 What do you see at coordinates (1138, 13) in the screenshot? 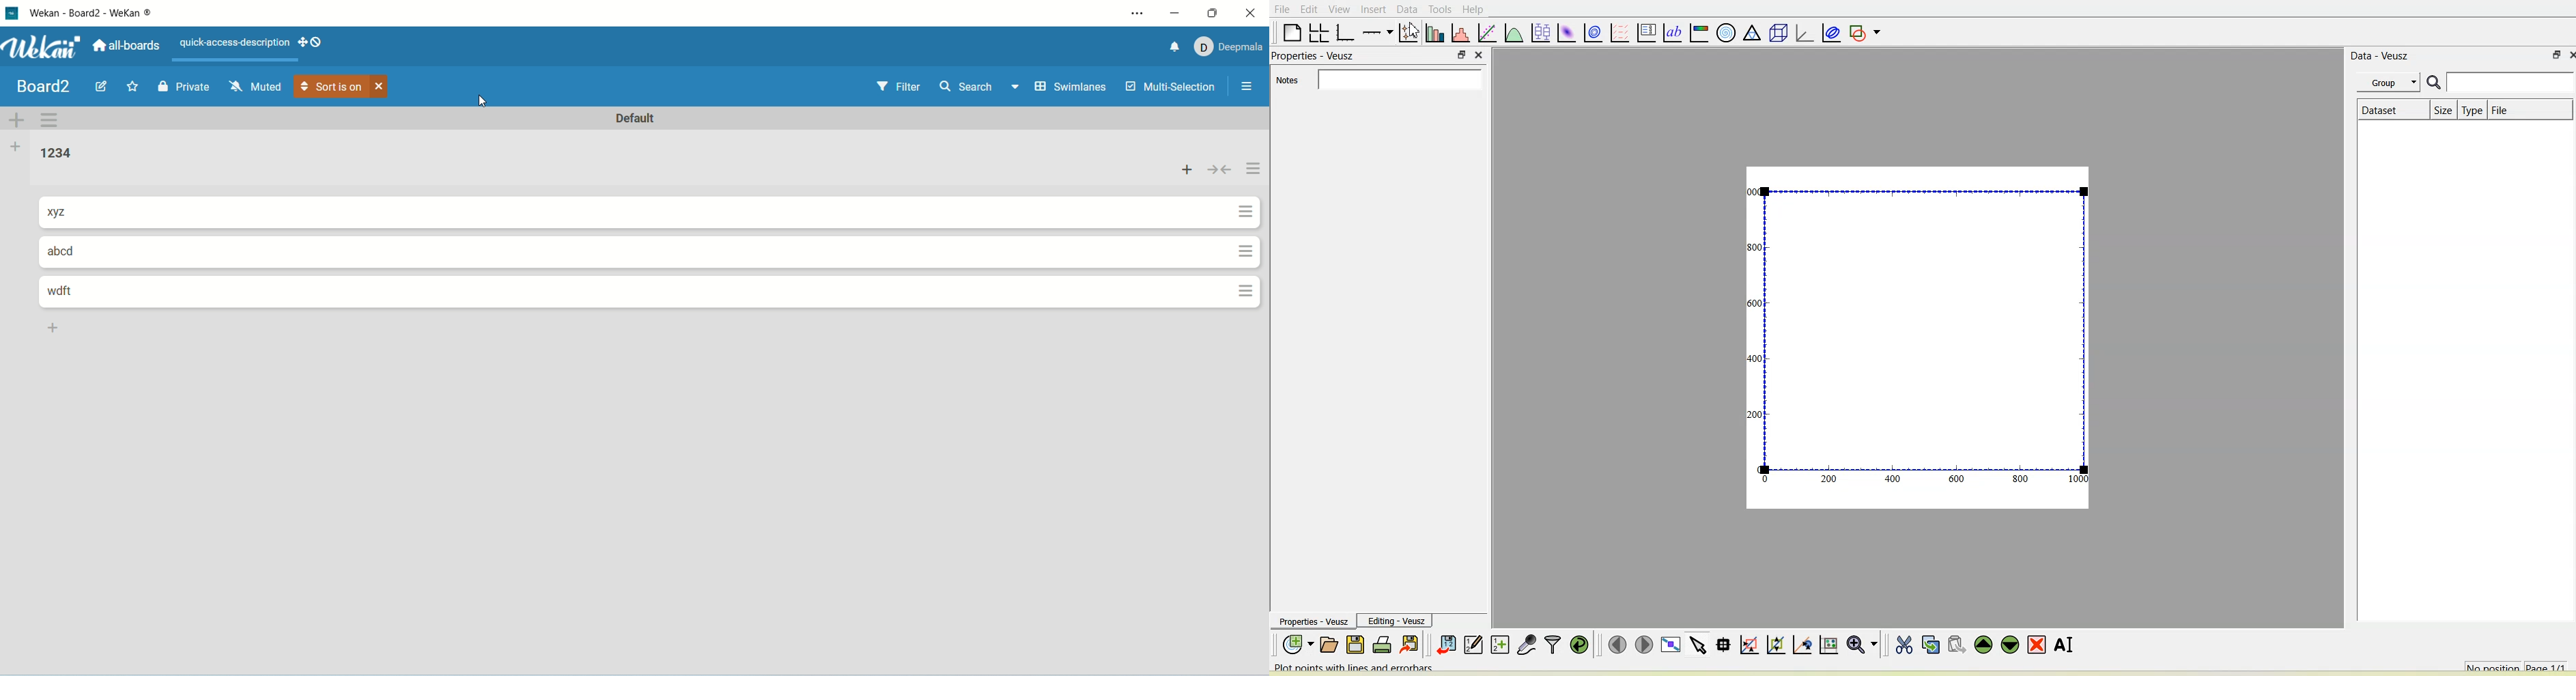
I see `settings and more` at bounding box center [1138, 13].